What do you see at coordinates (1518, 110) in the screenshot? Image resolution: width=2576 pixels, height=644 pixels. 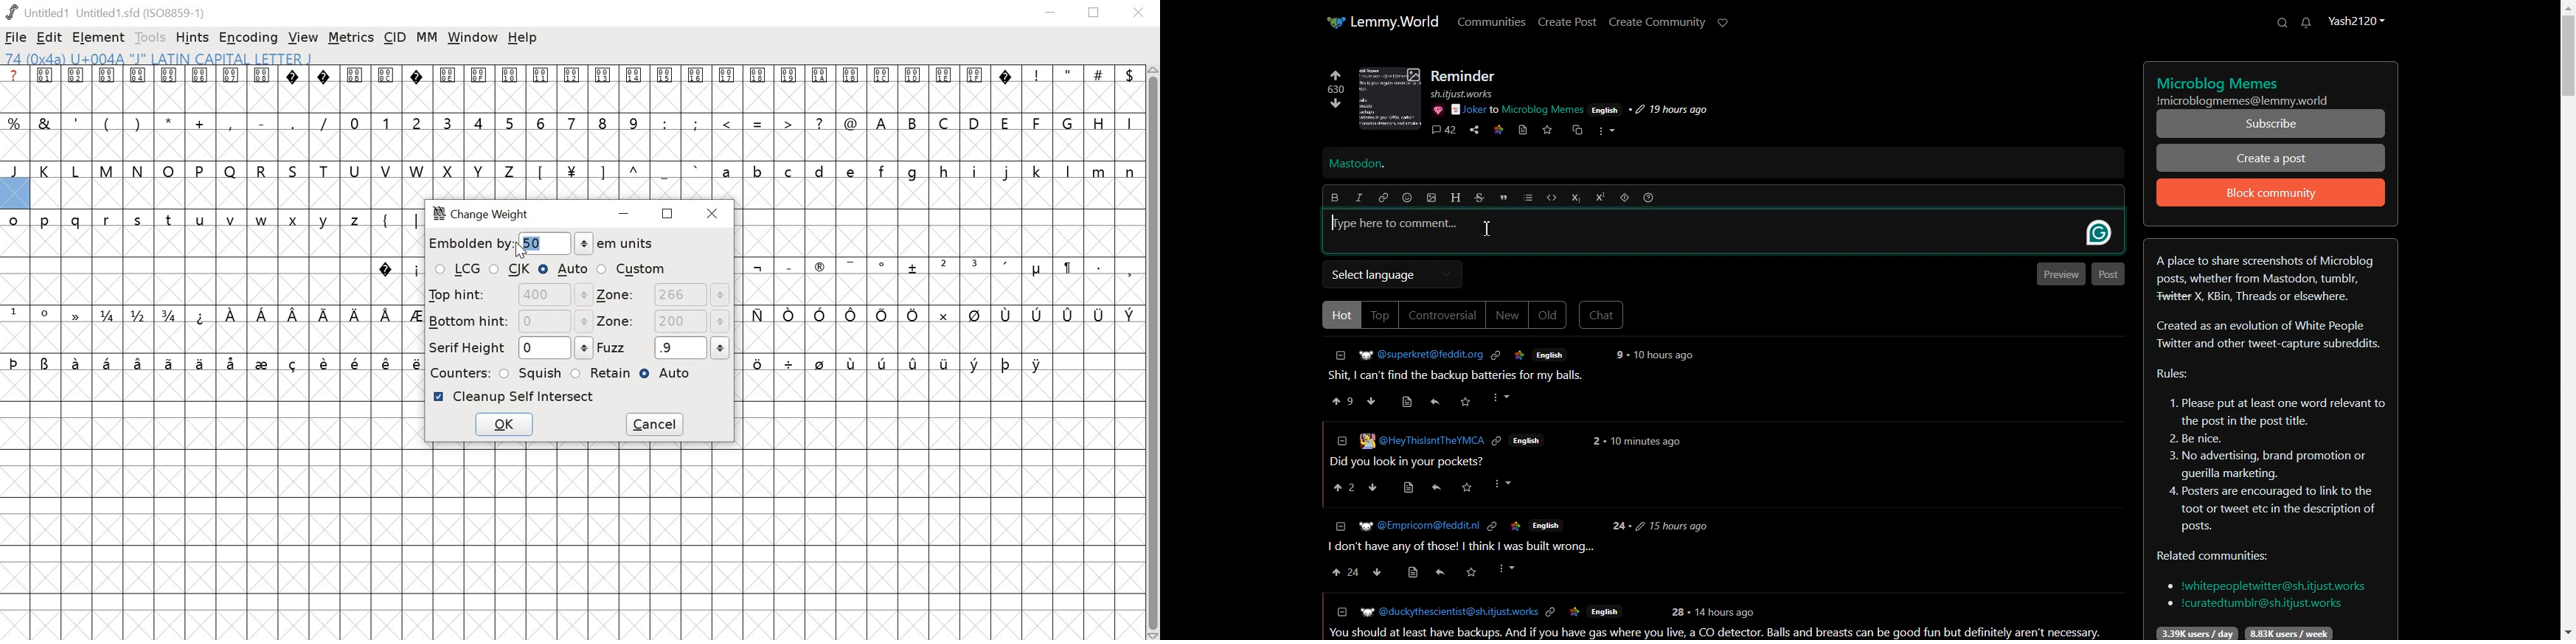 I see `` at bounding box center [1518, 110].